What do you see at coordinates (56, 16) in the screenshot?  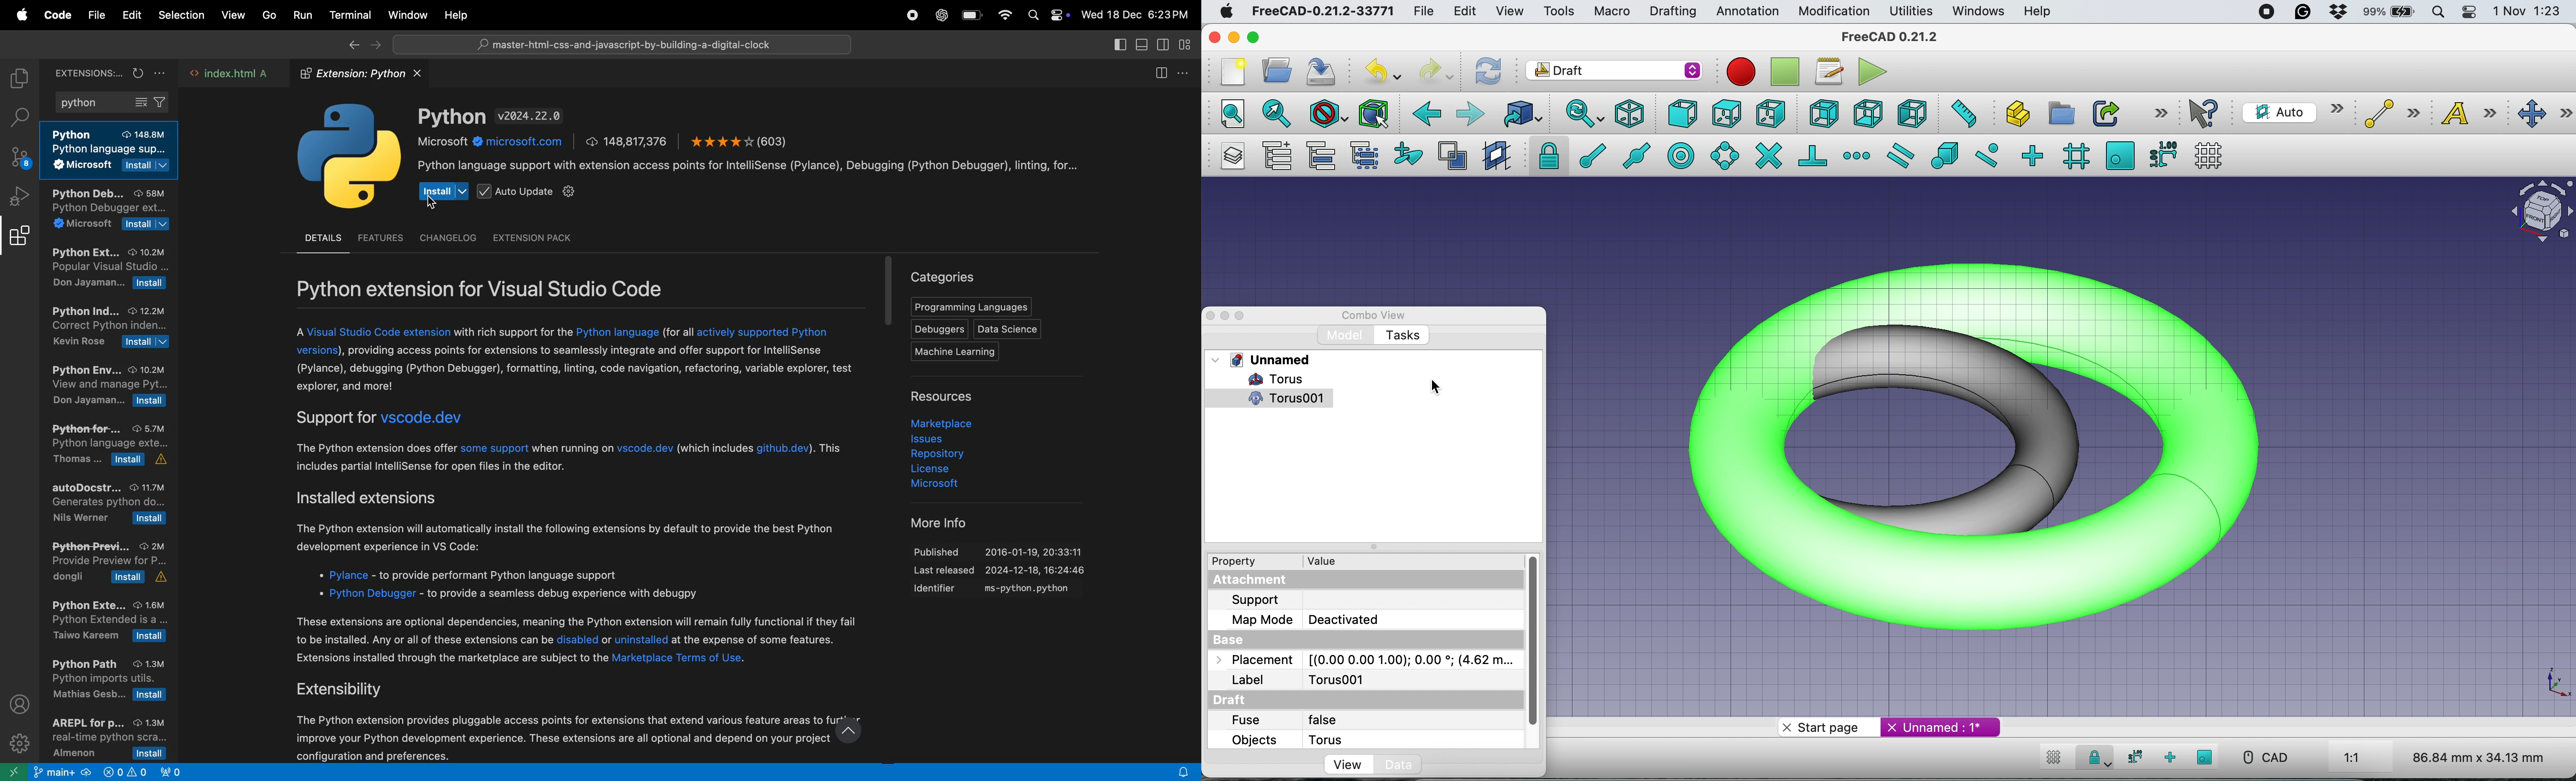 I see `code` at bounding box center [56, 16].